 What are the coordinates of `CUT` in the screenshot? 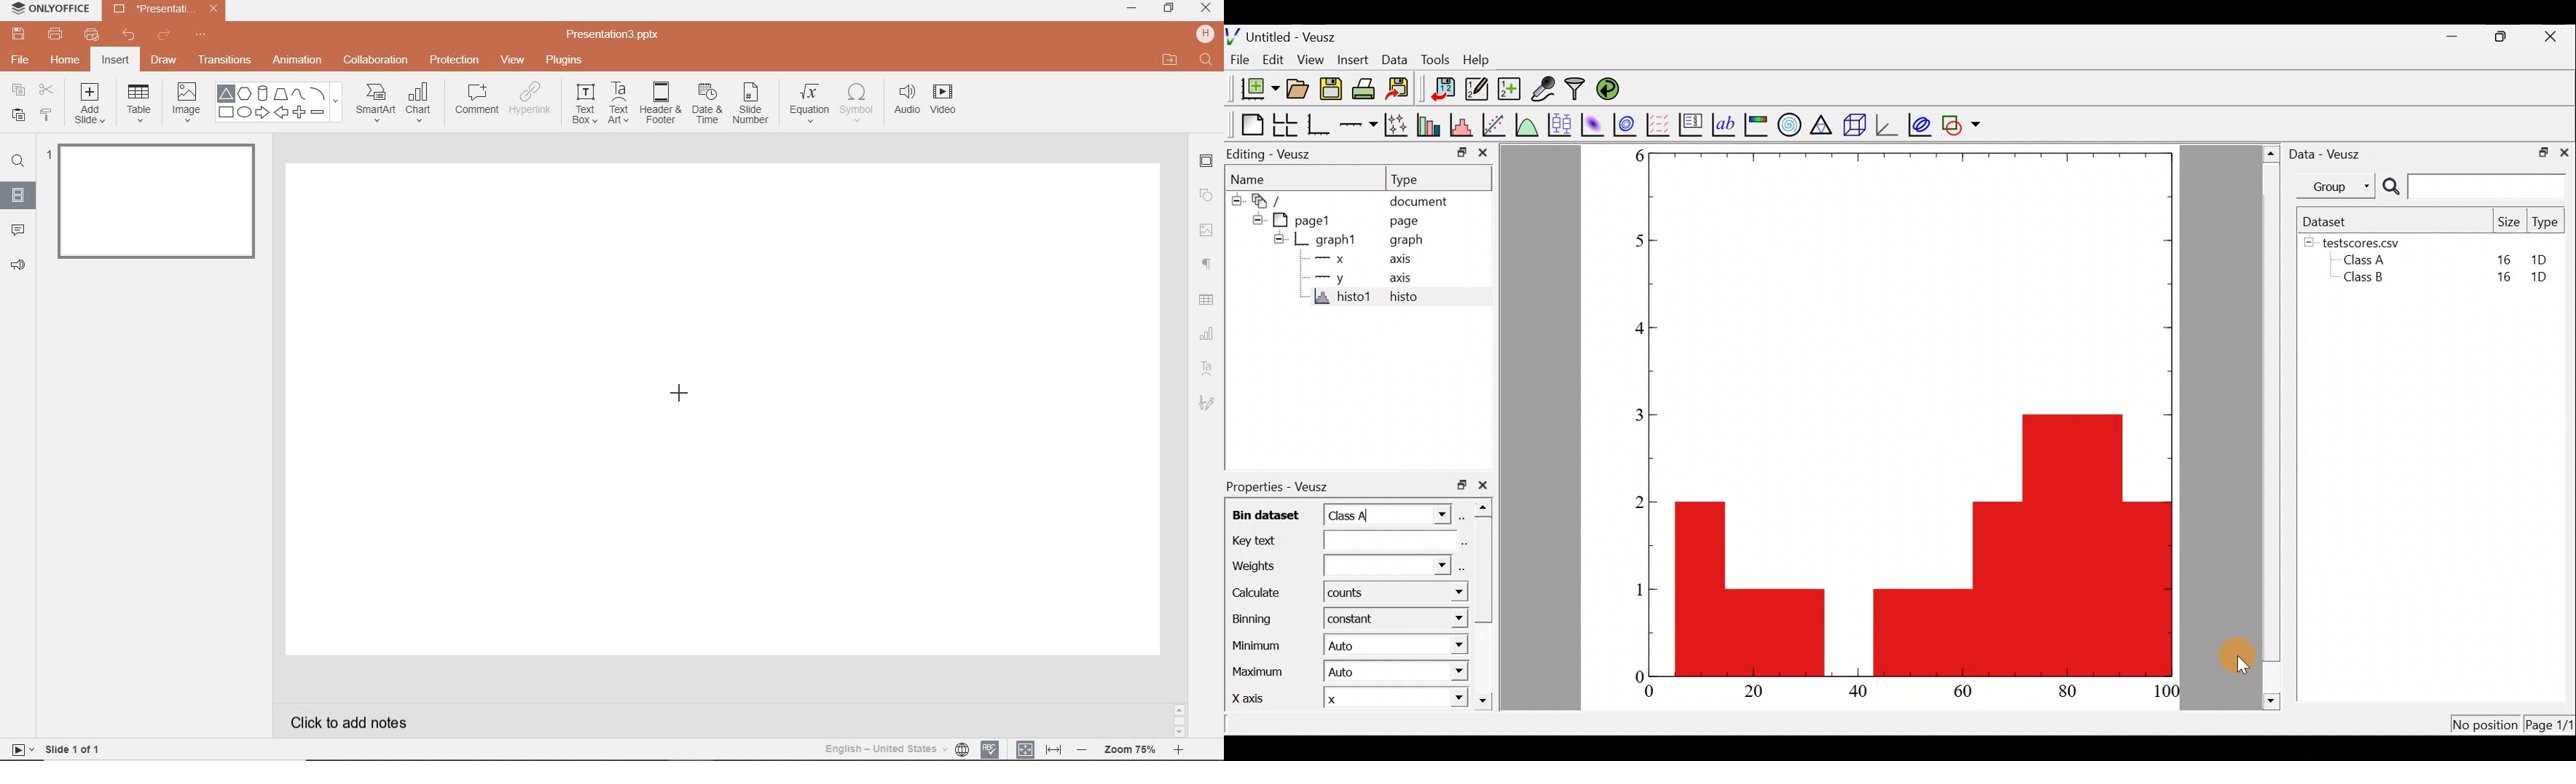 It's located at (47, 89).